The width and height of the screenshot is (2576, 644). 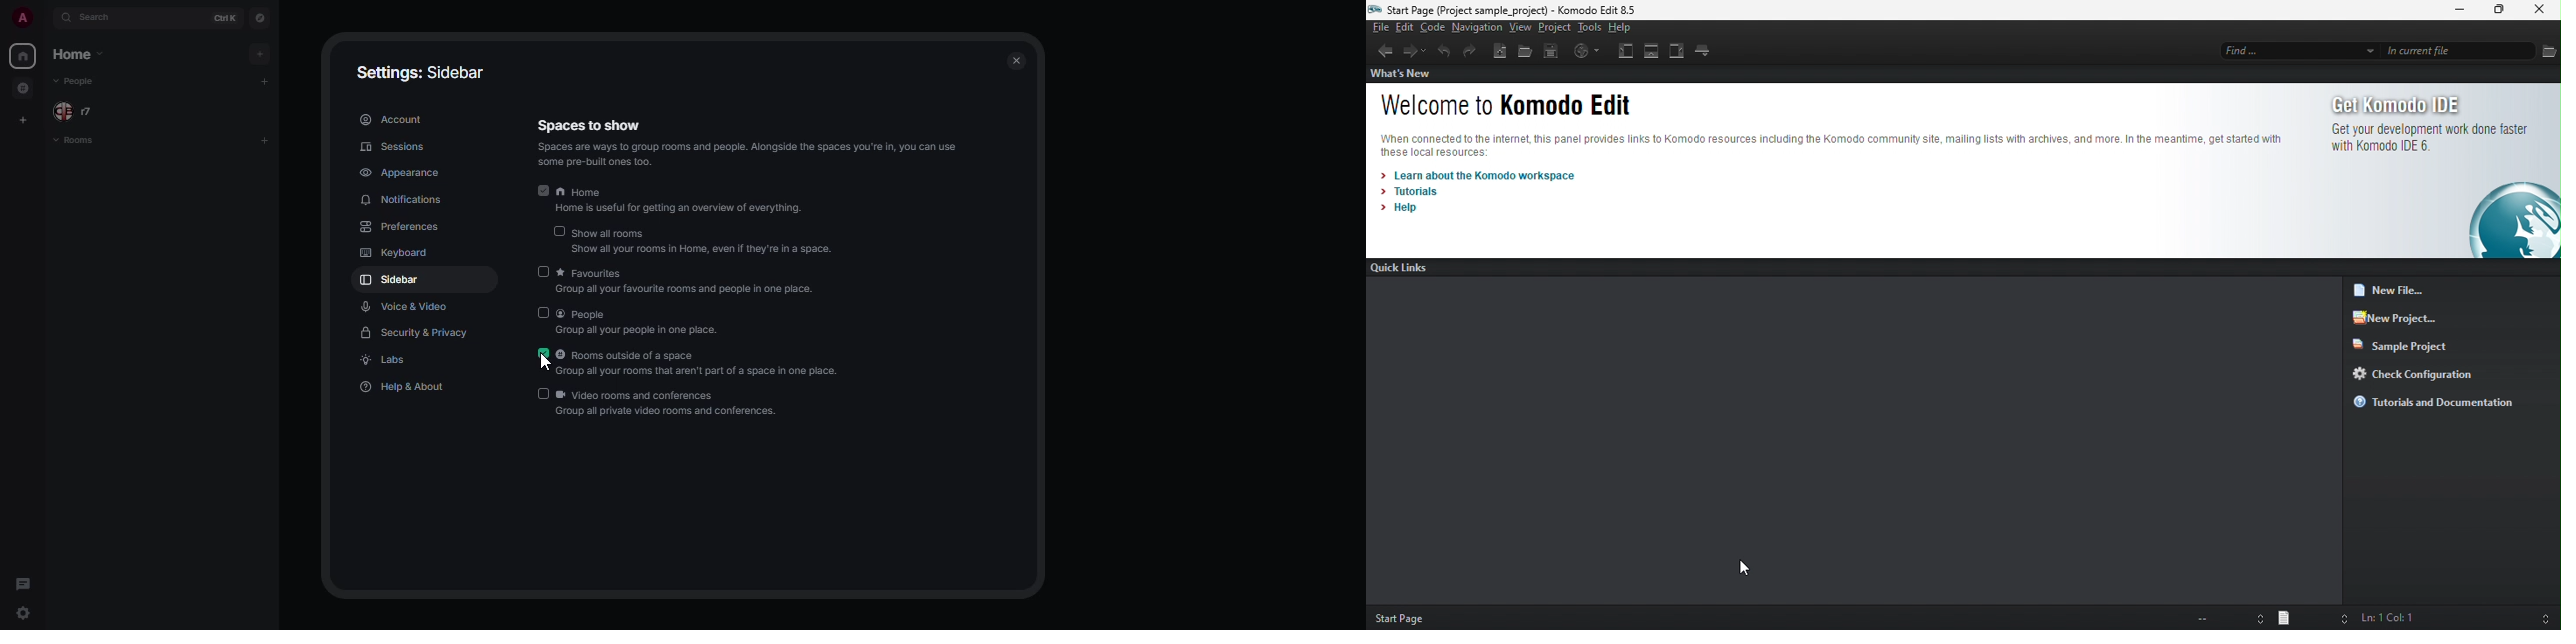 I want to click on rooms, so click(x=82, y=141).